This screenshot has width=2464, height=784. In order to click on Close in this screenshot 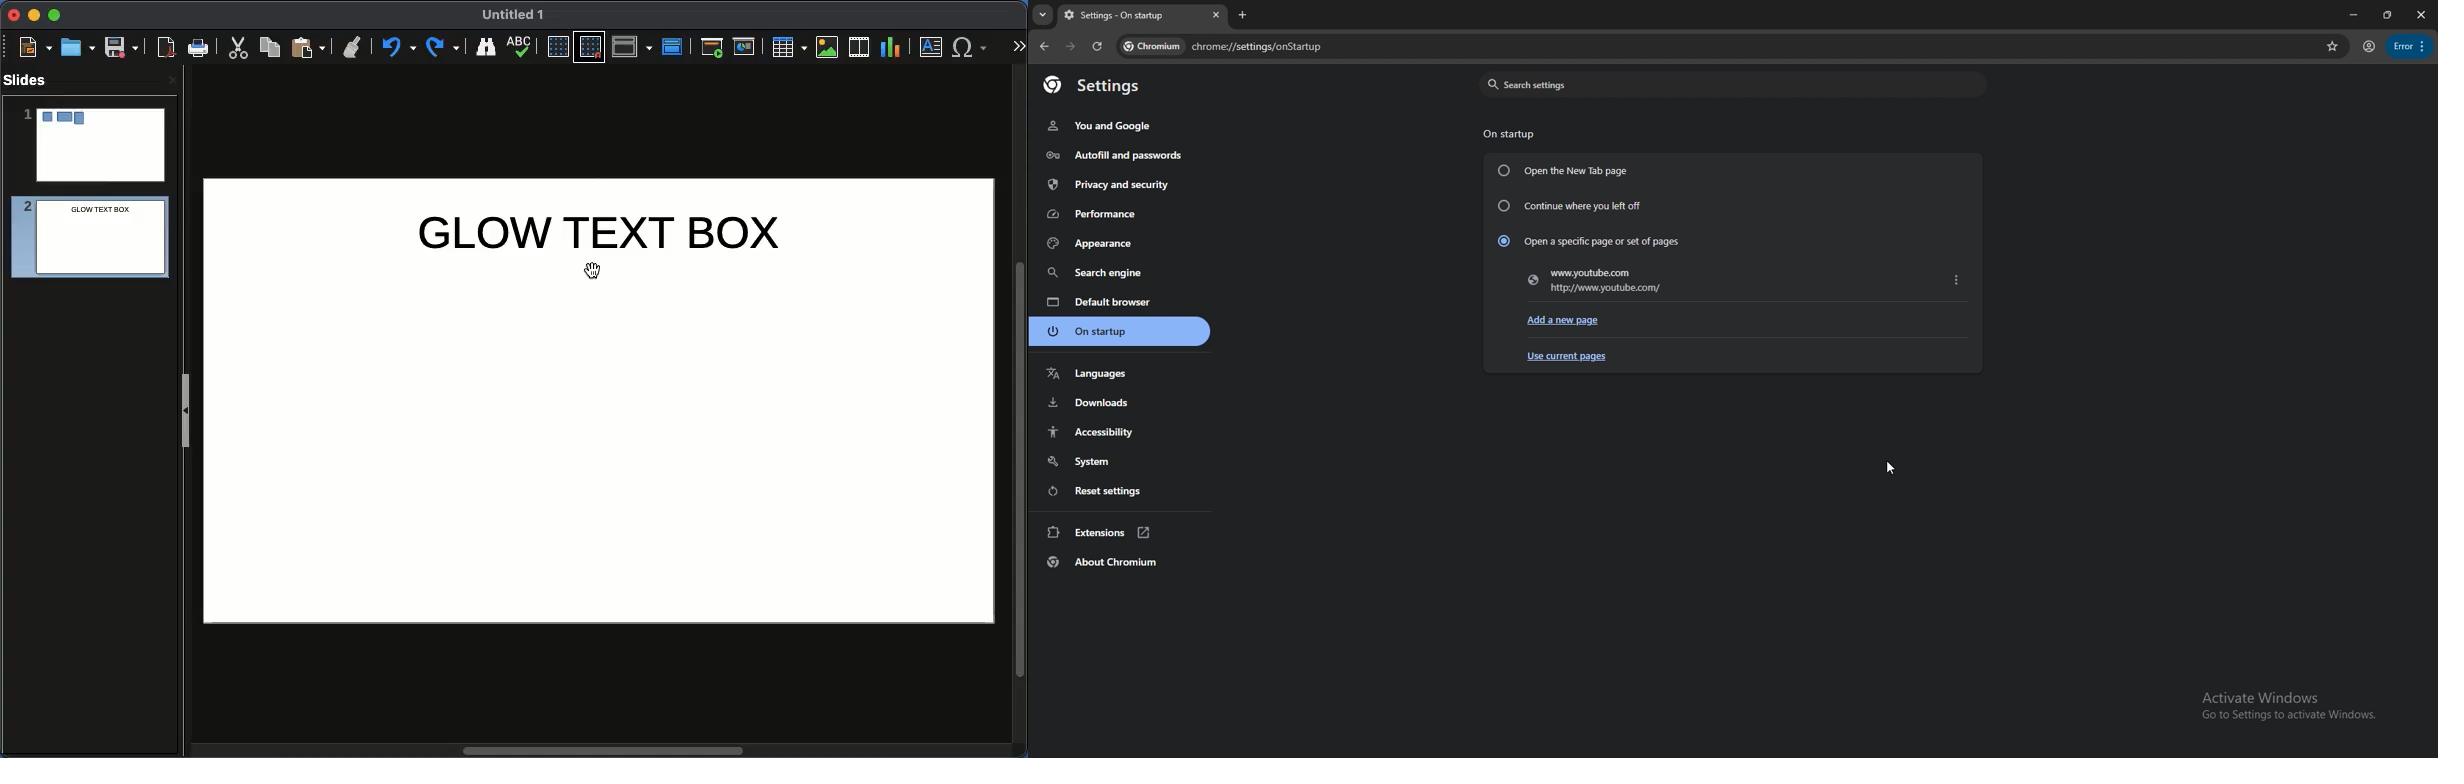, I will do `click(15, 15)`.